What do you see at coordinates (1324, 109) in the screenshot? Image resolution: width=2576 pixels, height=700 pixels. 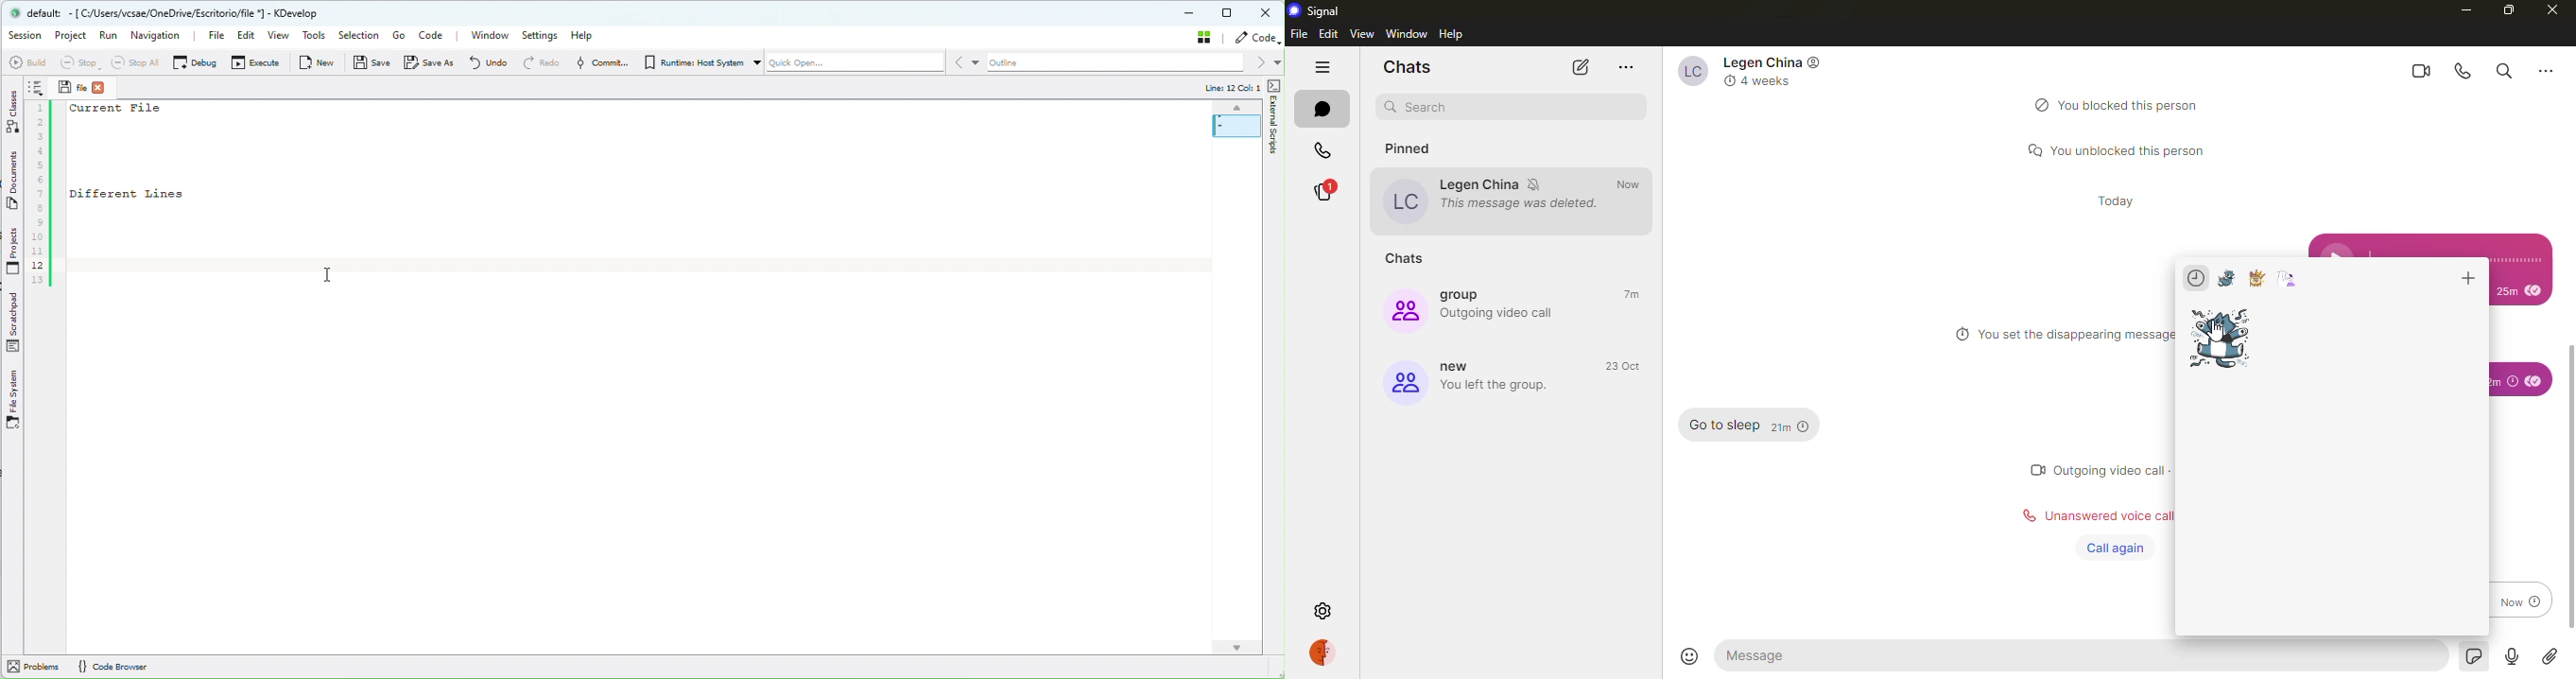 I see `chats` at bounding box center [1324, 109].